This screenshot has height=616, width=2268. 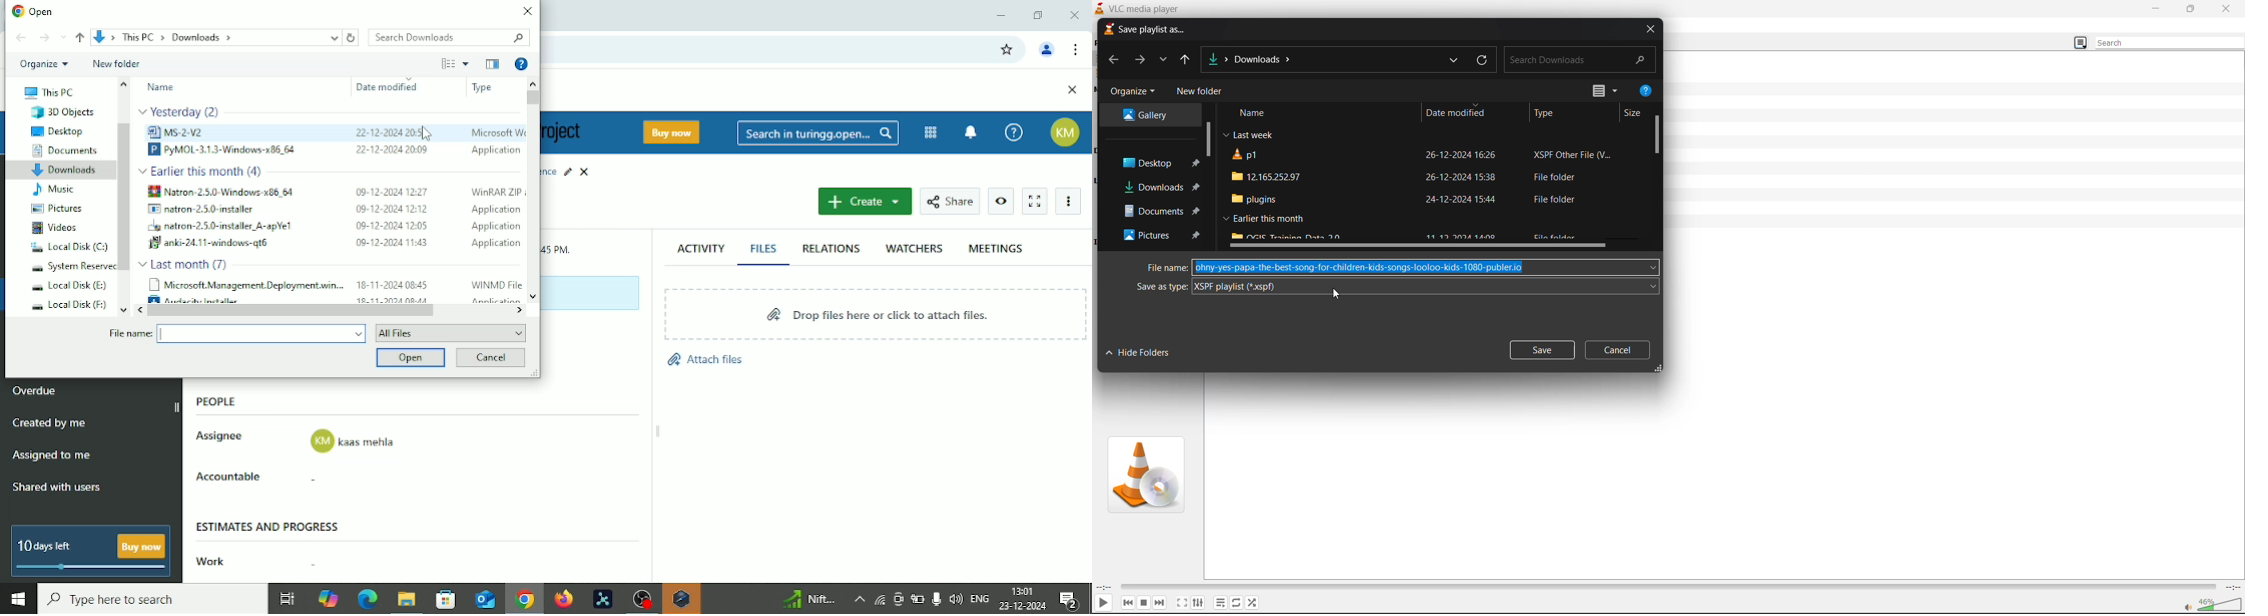 I want to click on help, so click(x=1646, y=93).